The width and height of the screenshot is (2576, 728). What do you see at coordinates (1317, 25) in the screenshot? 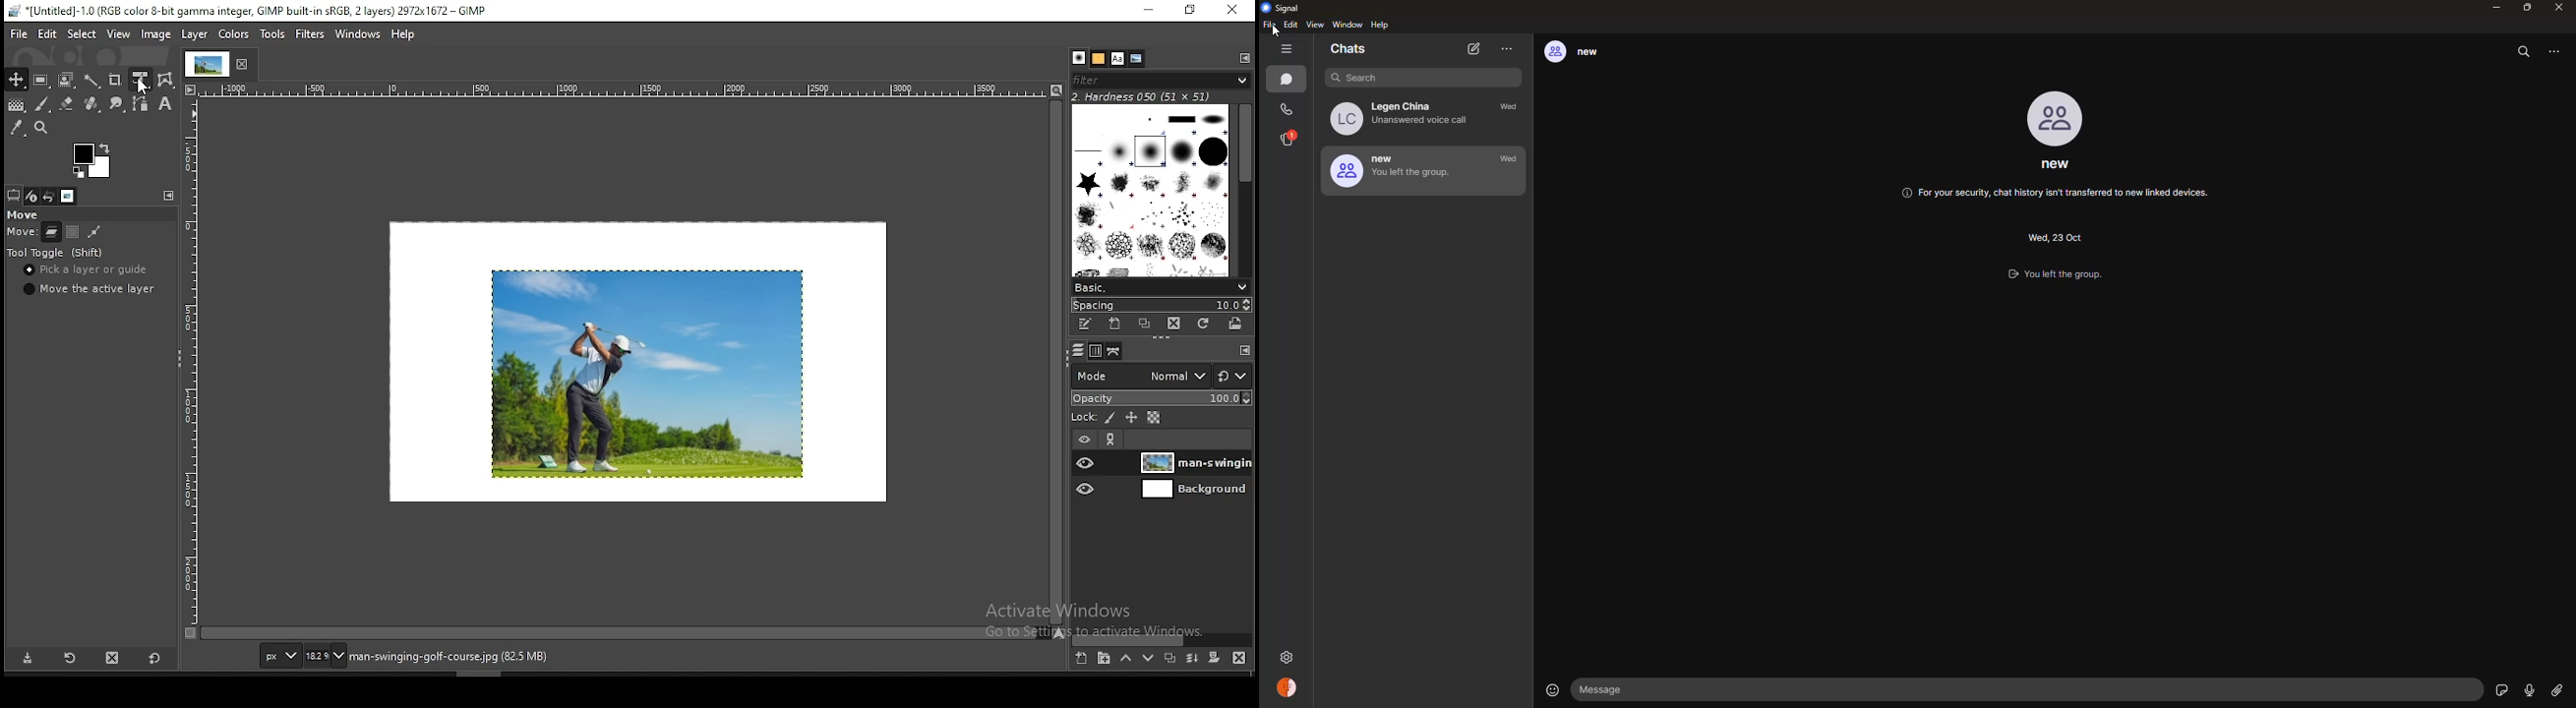
I see `view` at bounding box center [1317, 25].